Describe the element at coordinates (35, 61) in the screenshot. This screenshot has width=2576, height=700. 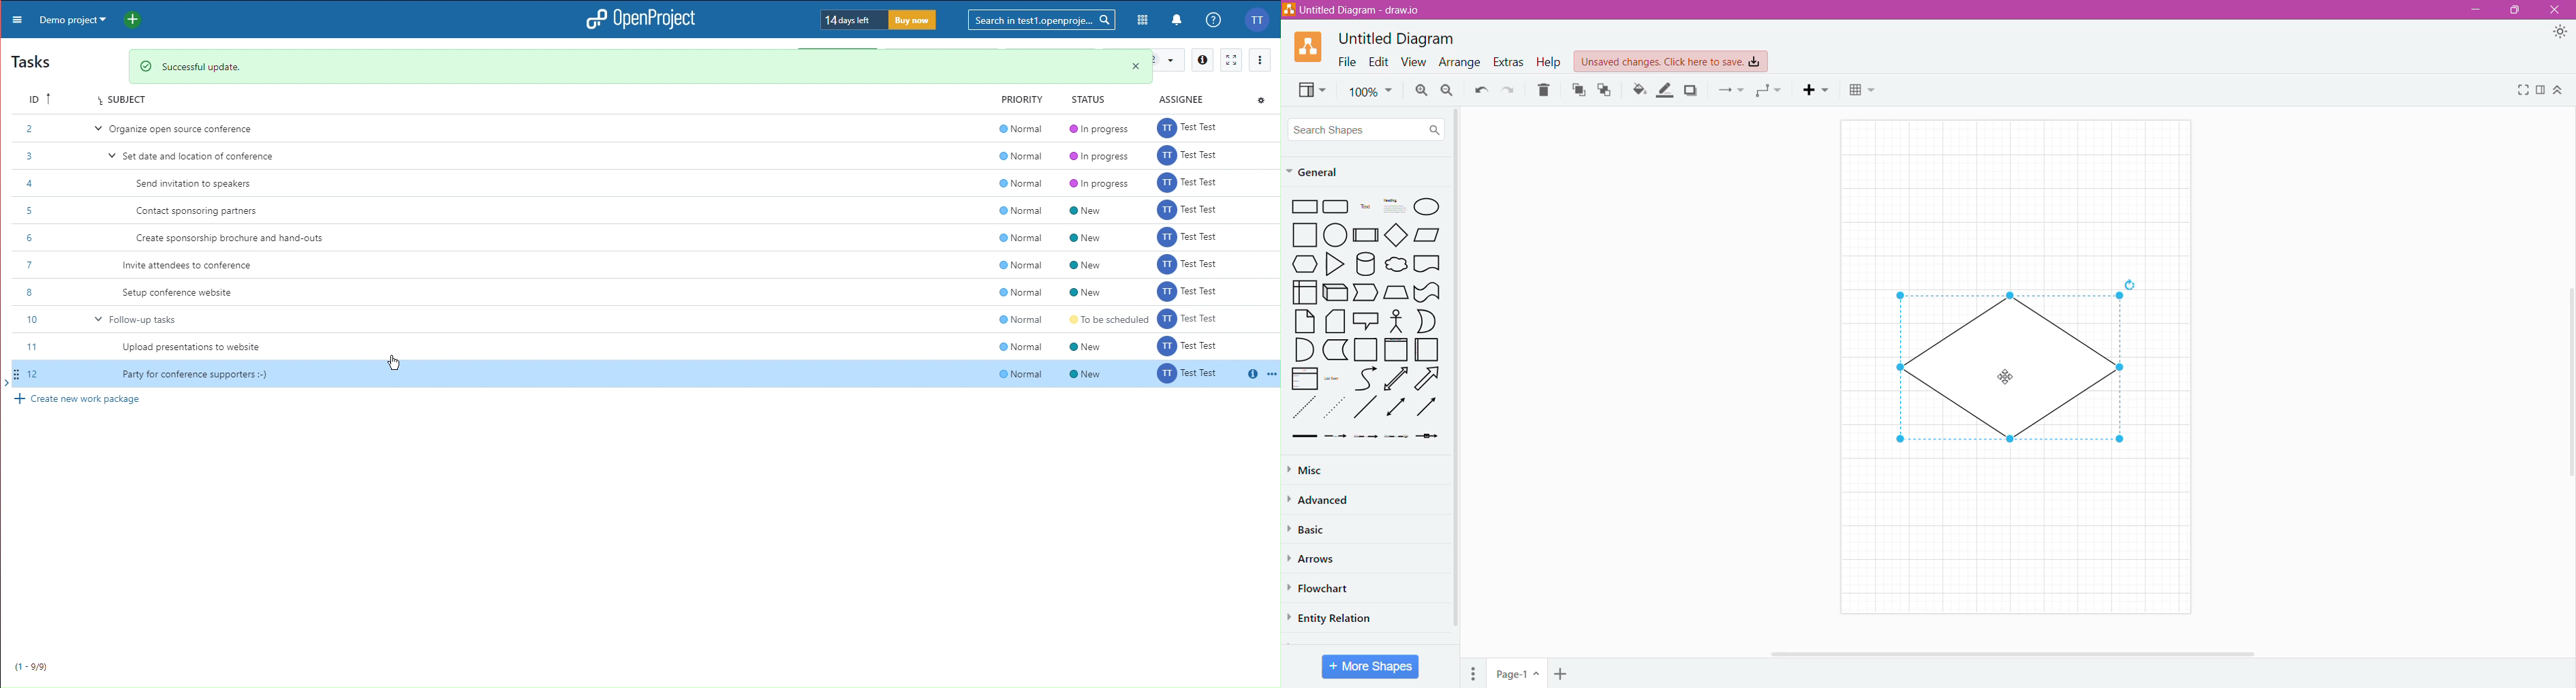
I see `Tasks` at that location.